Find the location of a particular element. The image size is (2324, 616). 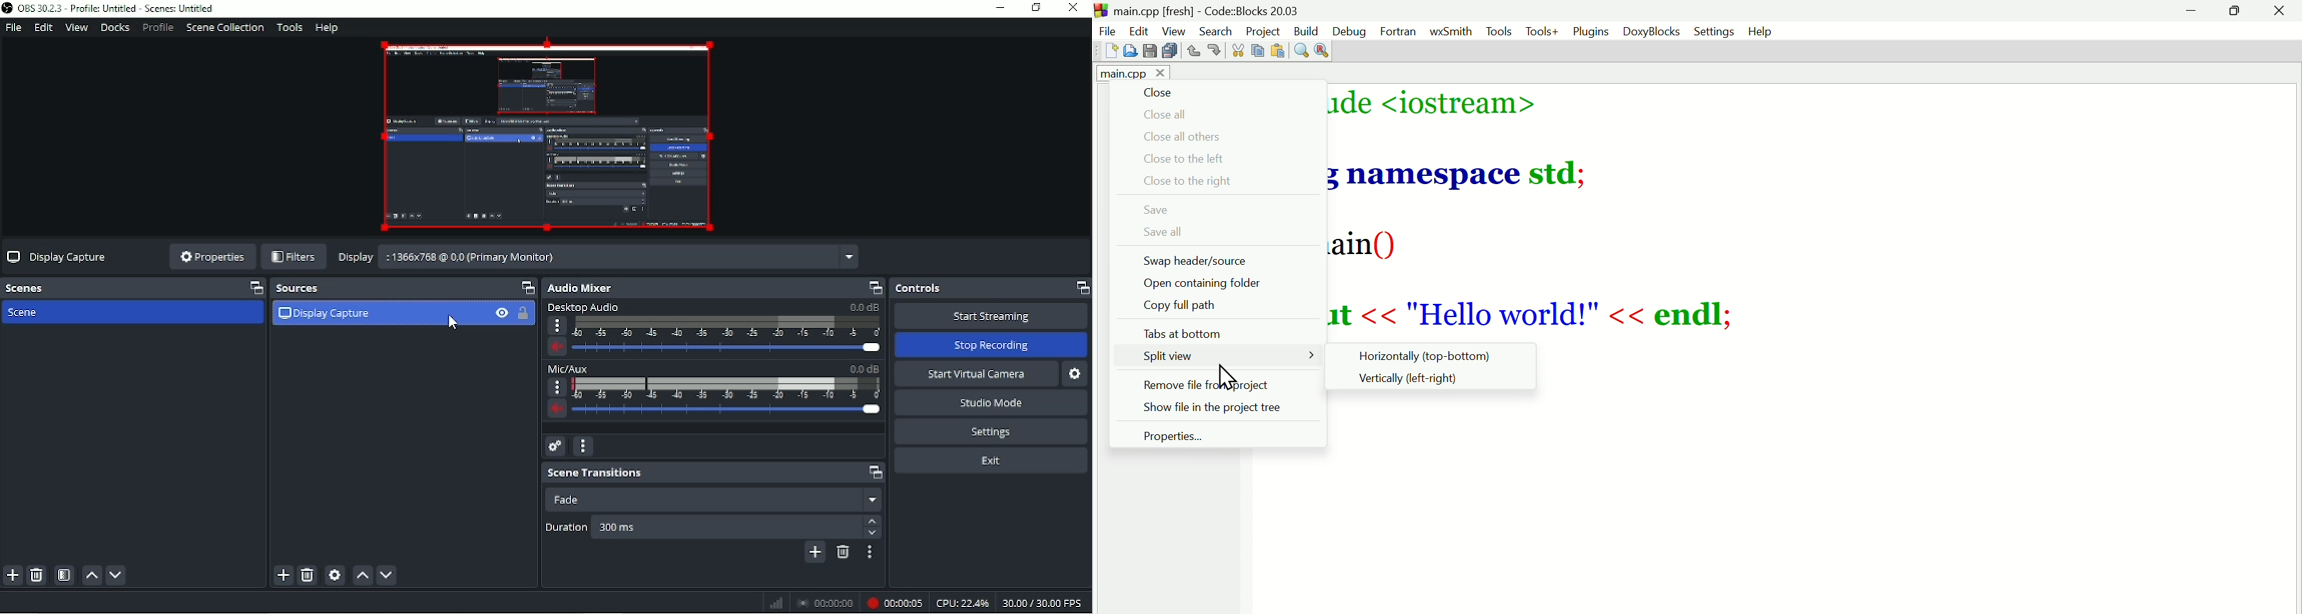

Add configurable transition is located at coordinates (815, 552).